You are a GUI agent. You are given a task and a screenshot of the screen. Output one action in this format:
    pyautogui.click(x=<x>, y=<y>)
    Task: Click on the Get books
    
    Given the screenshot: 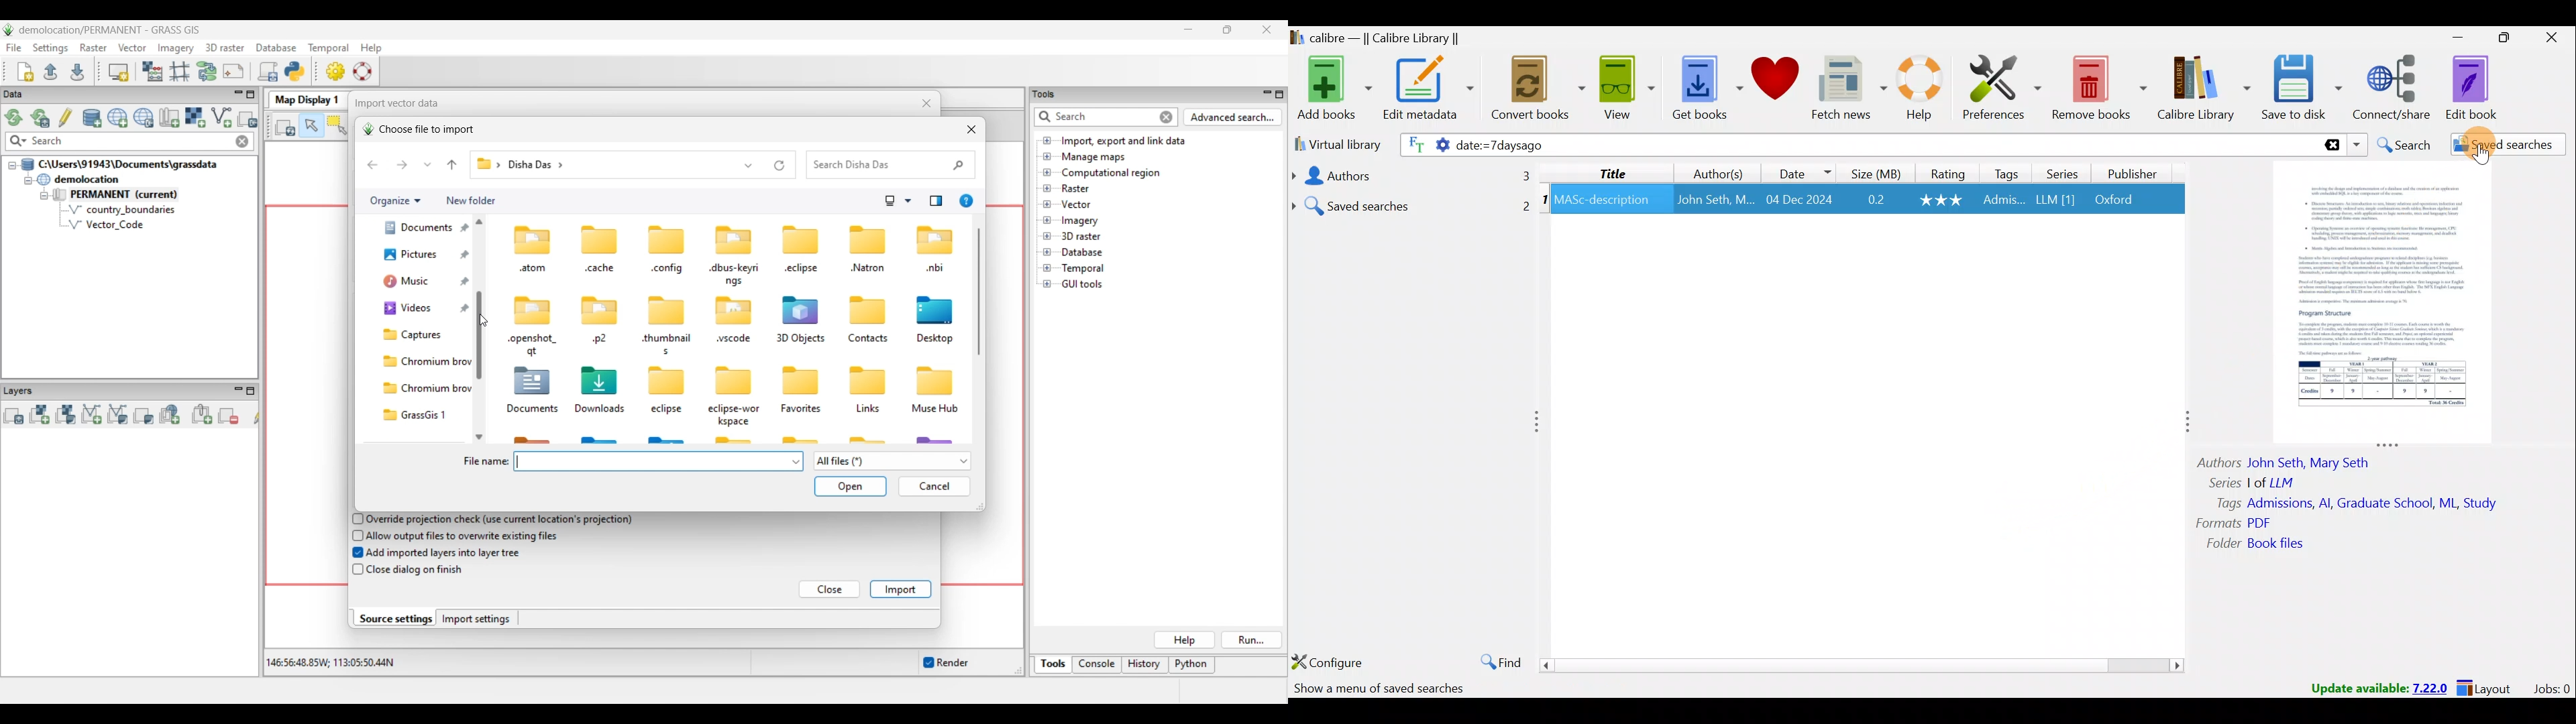 What is the action you would take?
    pyautogui.click(x=1702, y=86)
    